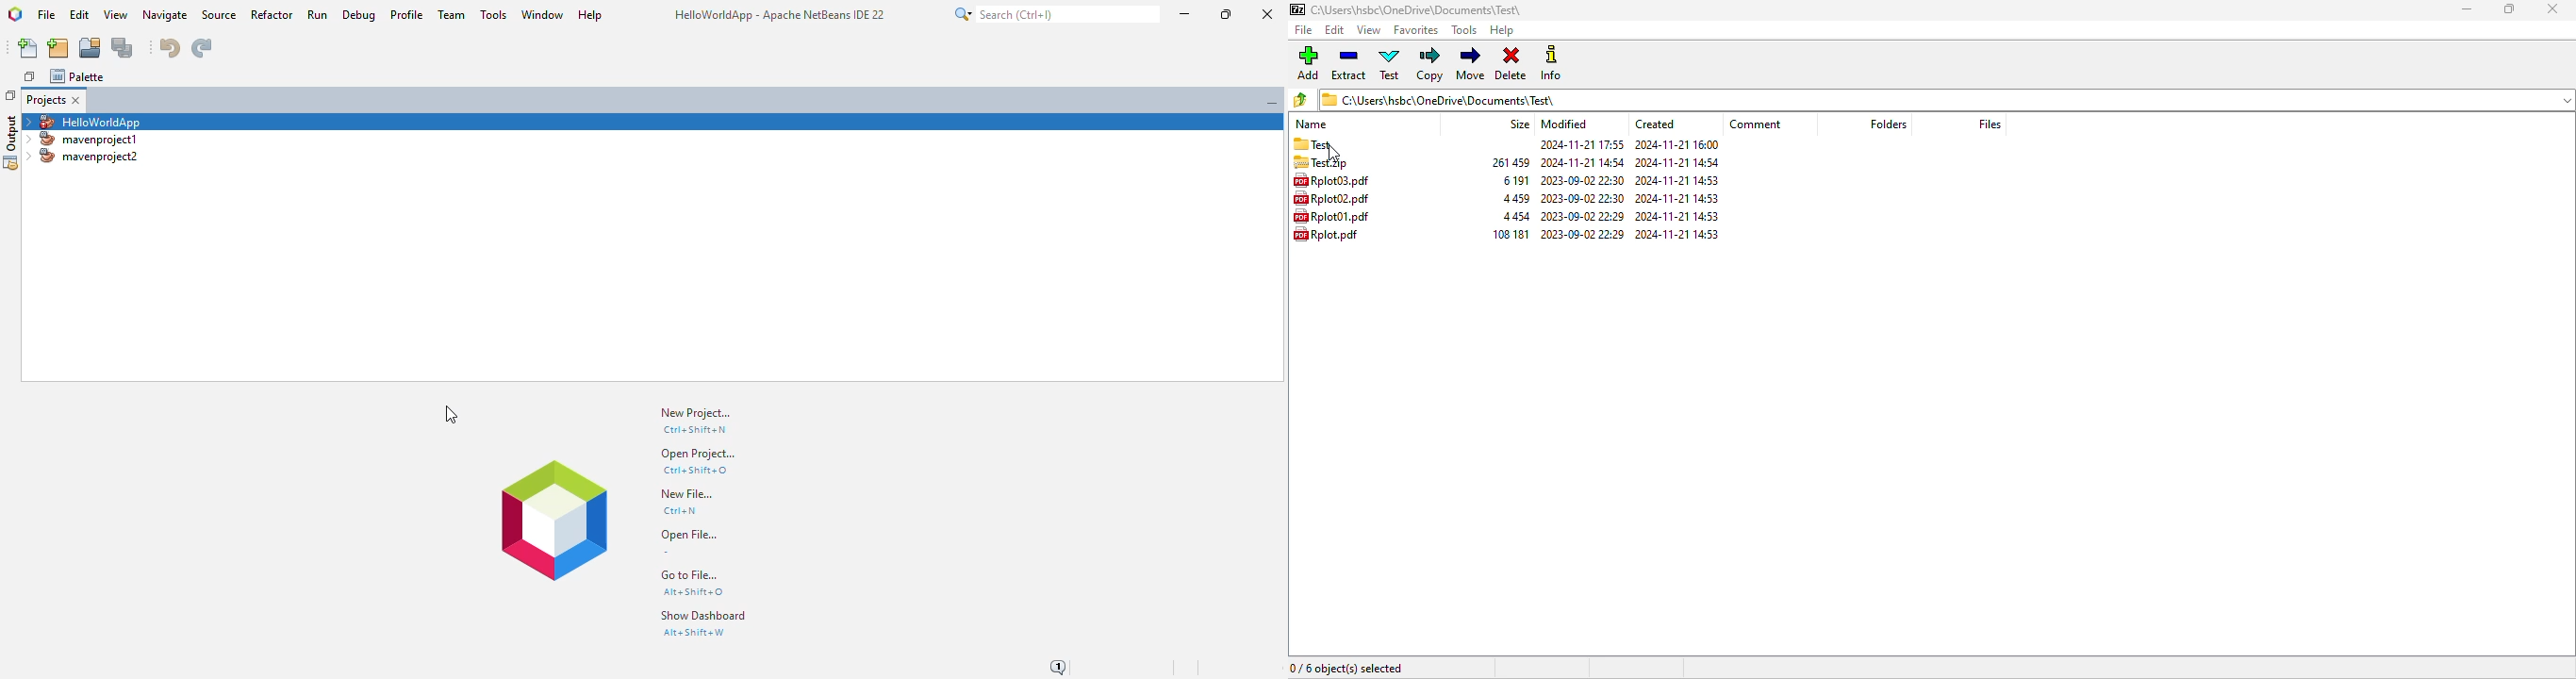 Image resolution: width=2576 pixels, height=700 pixels. I want to click on @ Rplot.pdf, so click(1329, 235).